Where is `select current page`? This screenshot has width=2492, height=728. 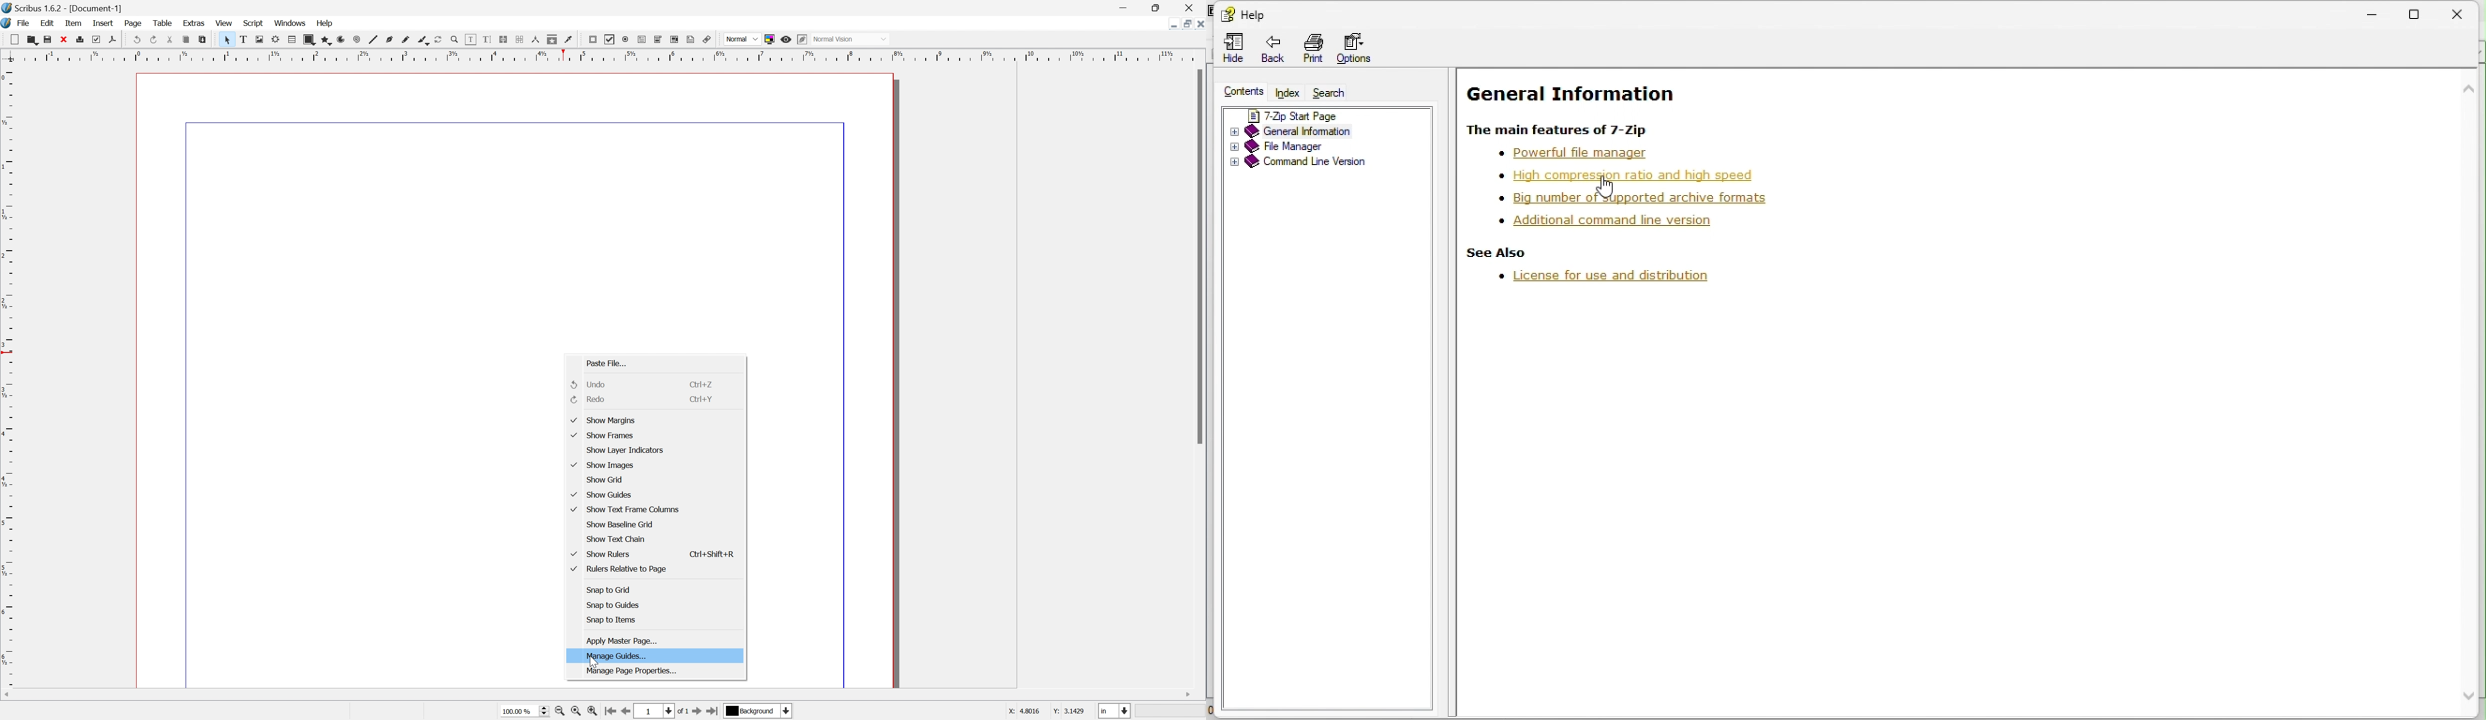
select current page is located at coordinates (661, 712).